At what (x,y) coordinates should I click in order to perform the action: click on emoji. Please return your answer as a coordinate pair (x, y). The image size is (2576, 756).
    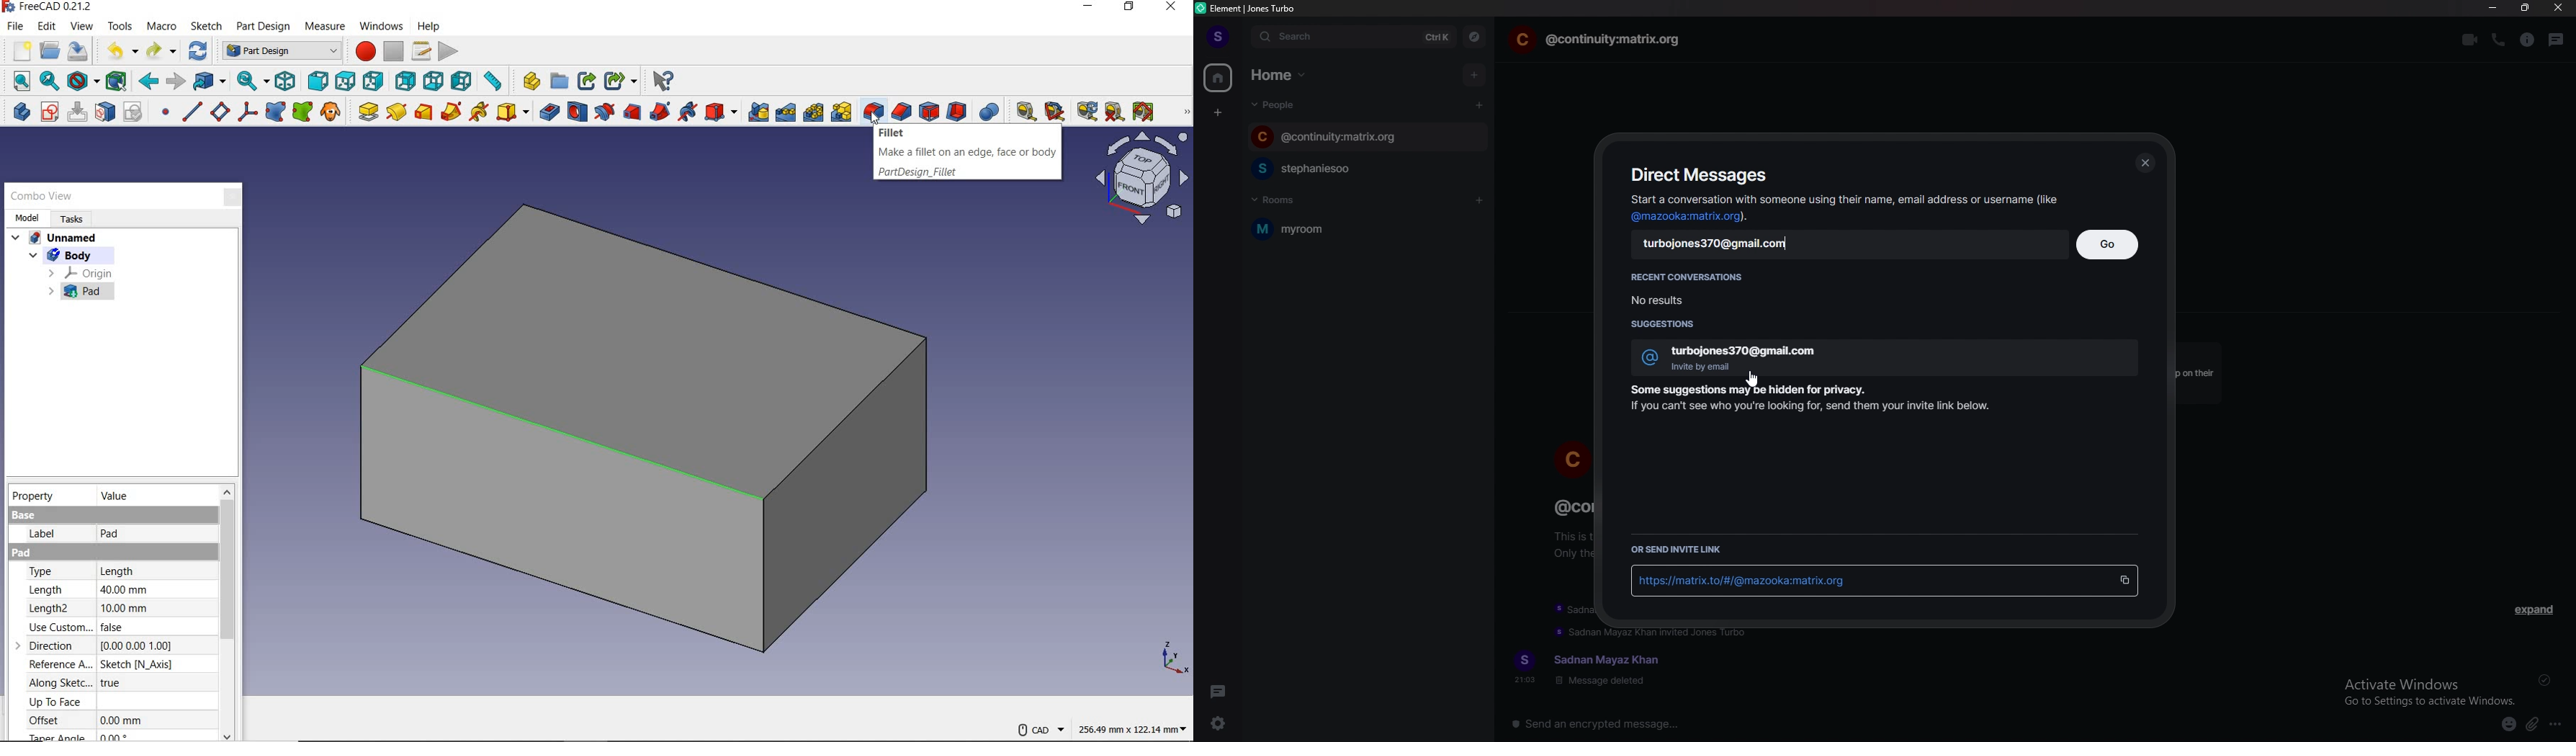
    Looking at the image, I should click on (2509, 725).